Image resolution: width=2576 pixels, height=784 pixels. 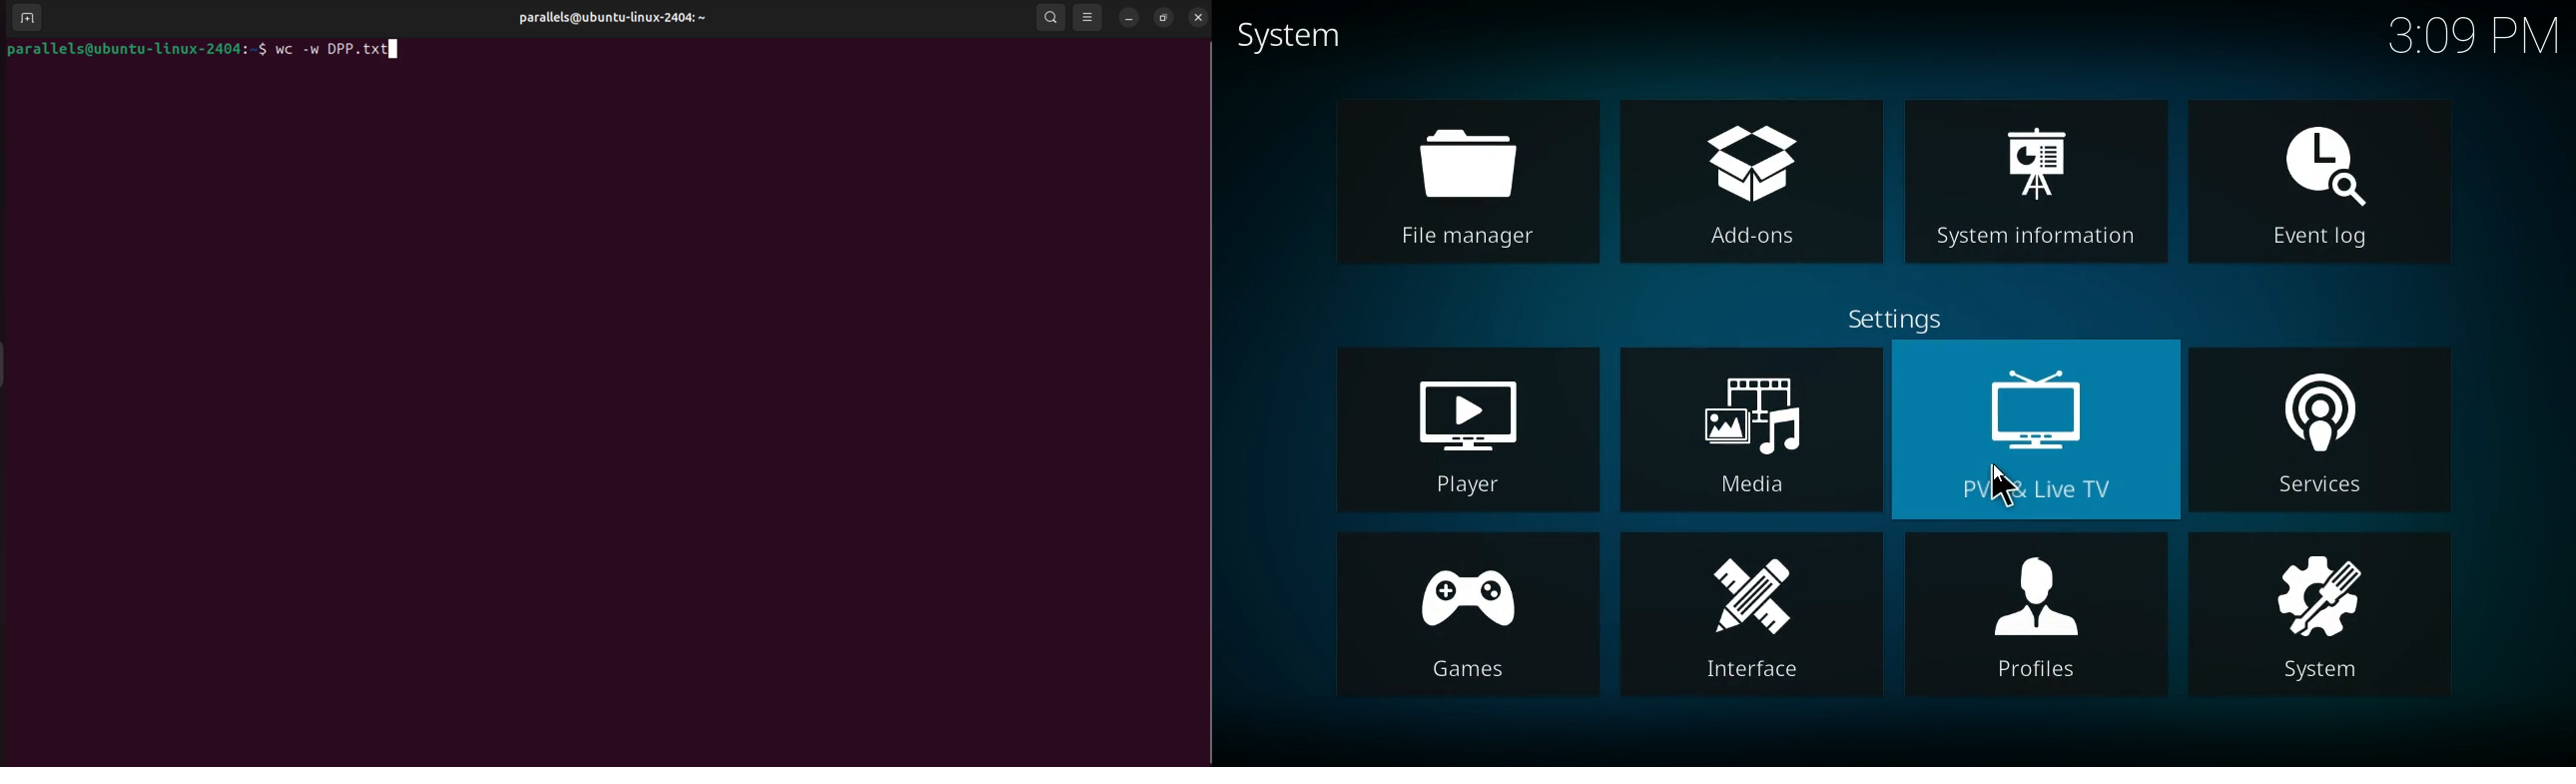 What do you see at coordinates (1463, 614) in the screenshot?
I see `games` at bounding box center [1463, 614].